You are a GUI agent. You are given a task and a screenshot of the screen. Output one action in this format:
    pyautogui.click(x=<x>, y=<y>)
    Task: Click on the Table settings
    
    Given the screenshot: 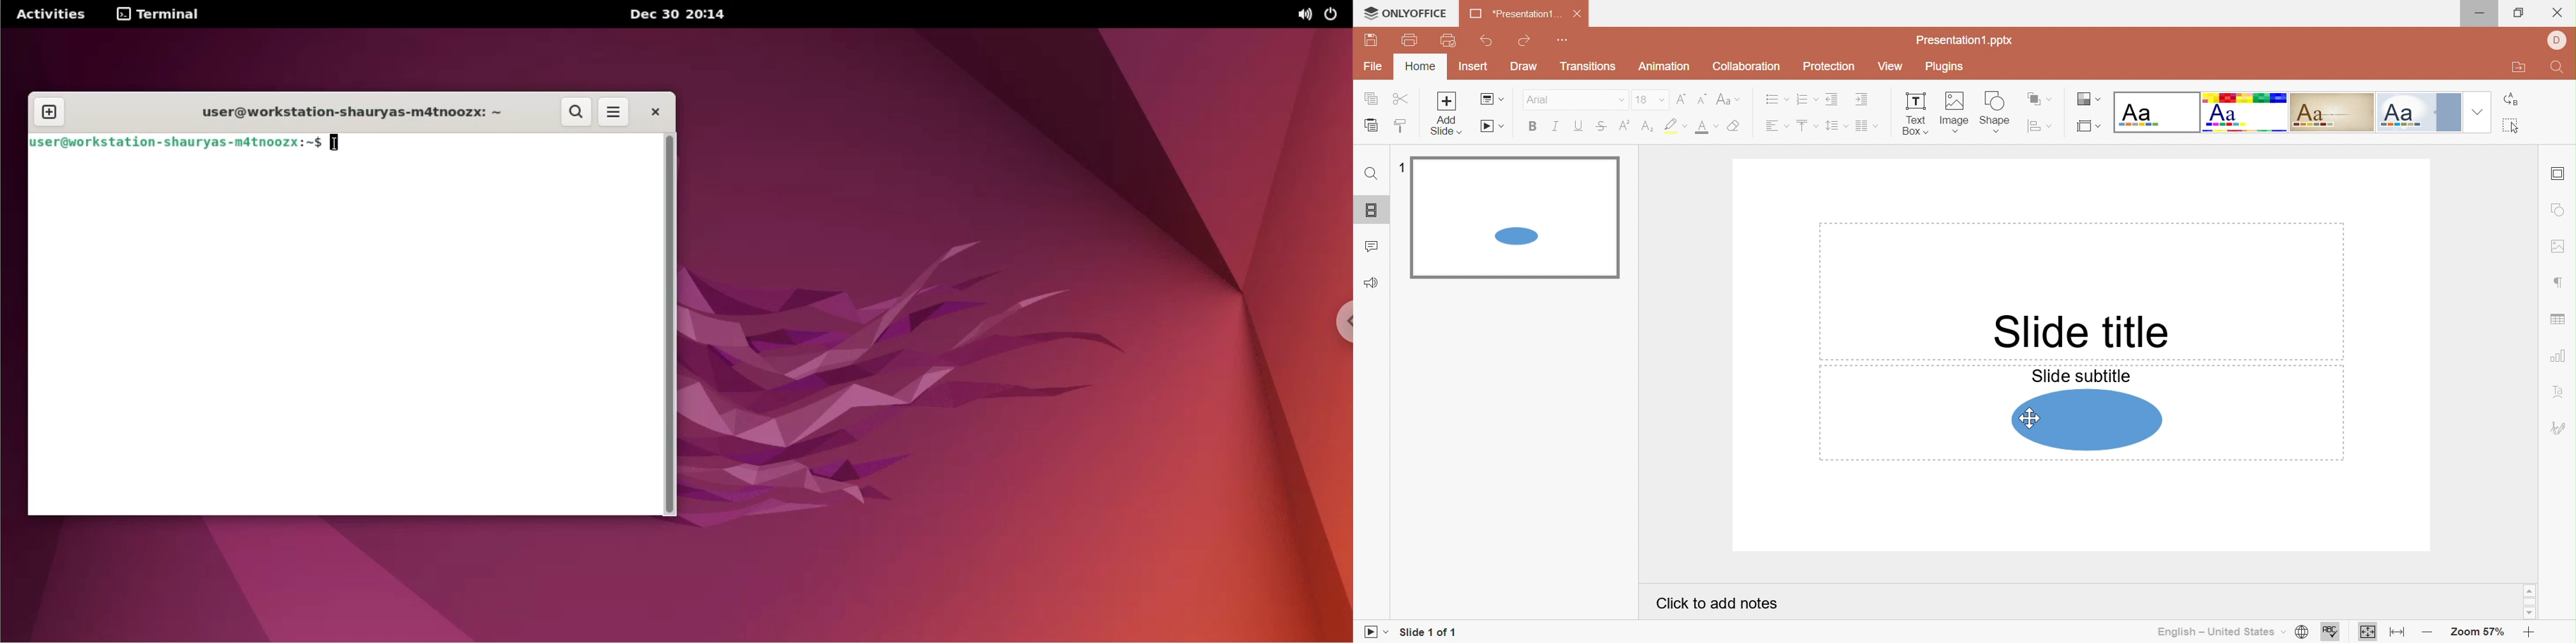 What is the action you would take?
    pyautogui.click(x=2560, y=320)
    